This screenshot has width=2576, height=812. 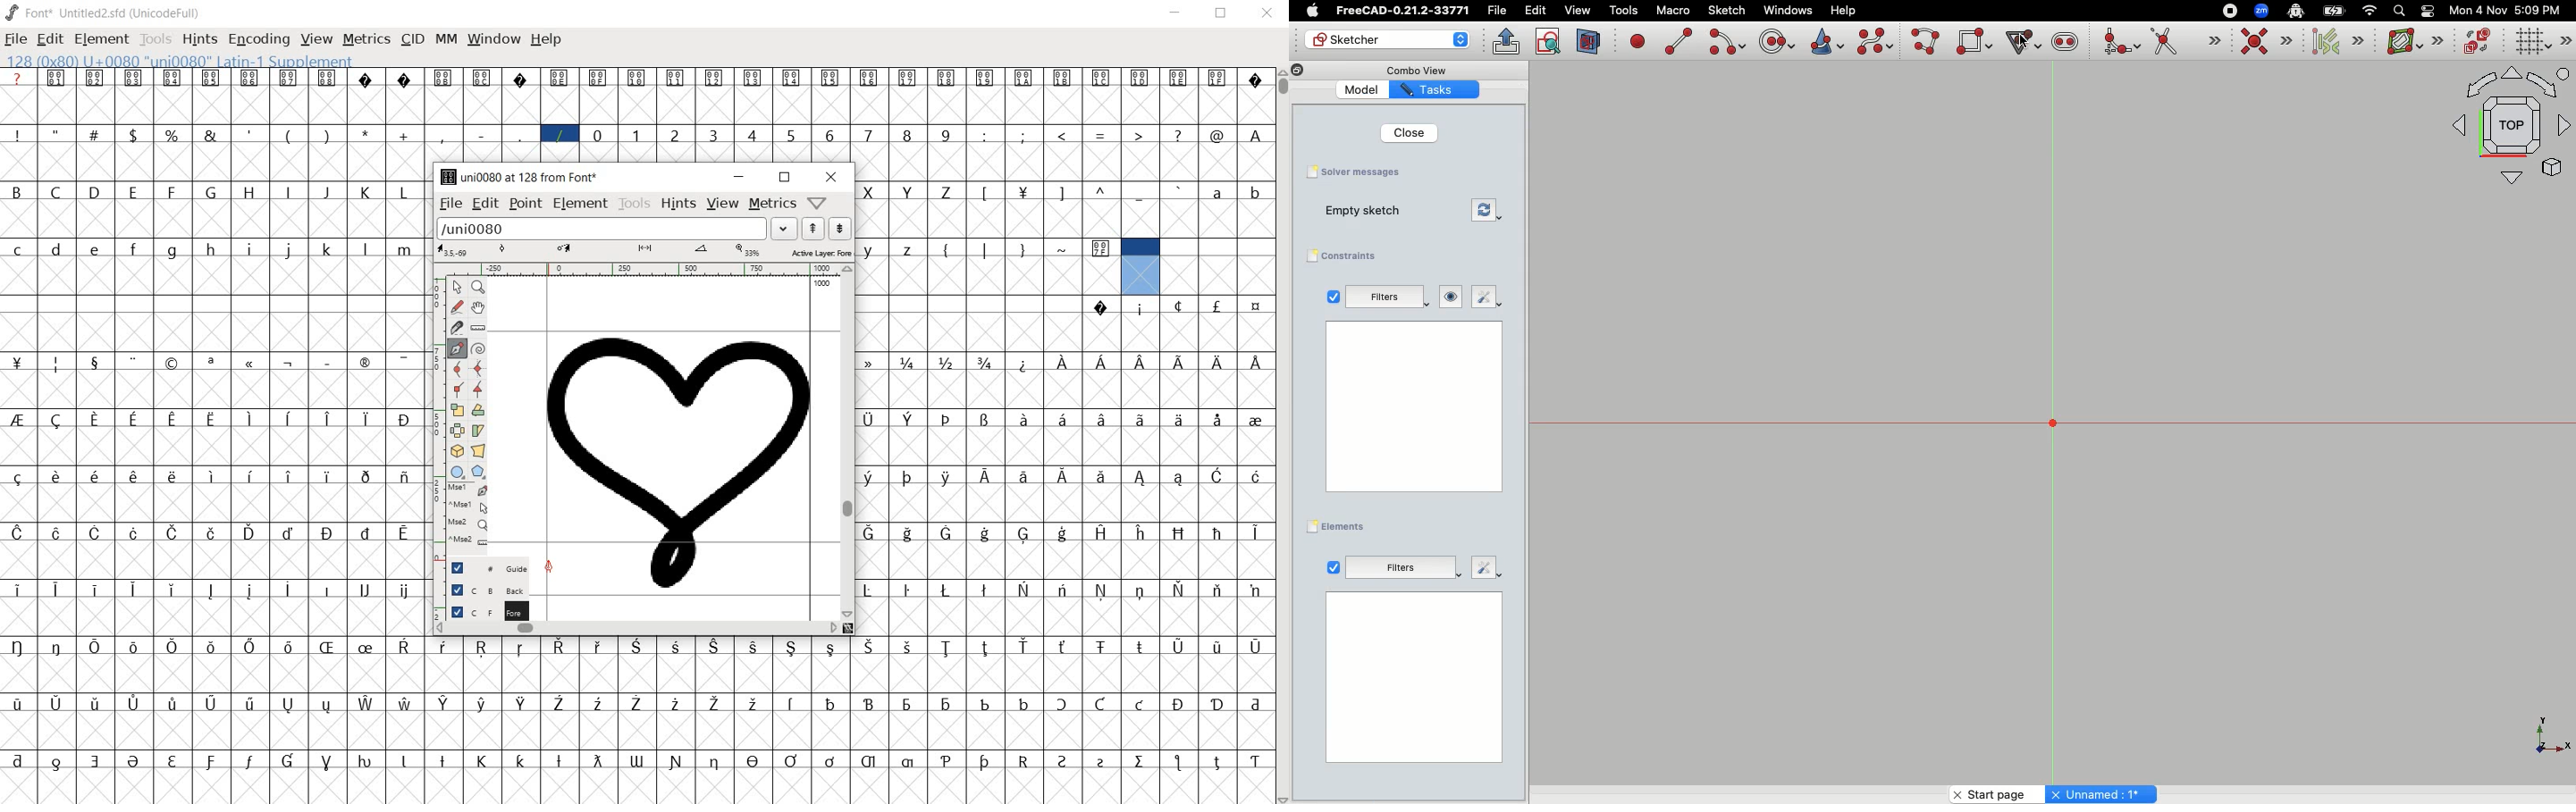 I want to click on glyph, so click(x=1177, y=762).